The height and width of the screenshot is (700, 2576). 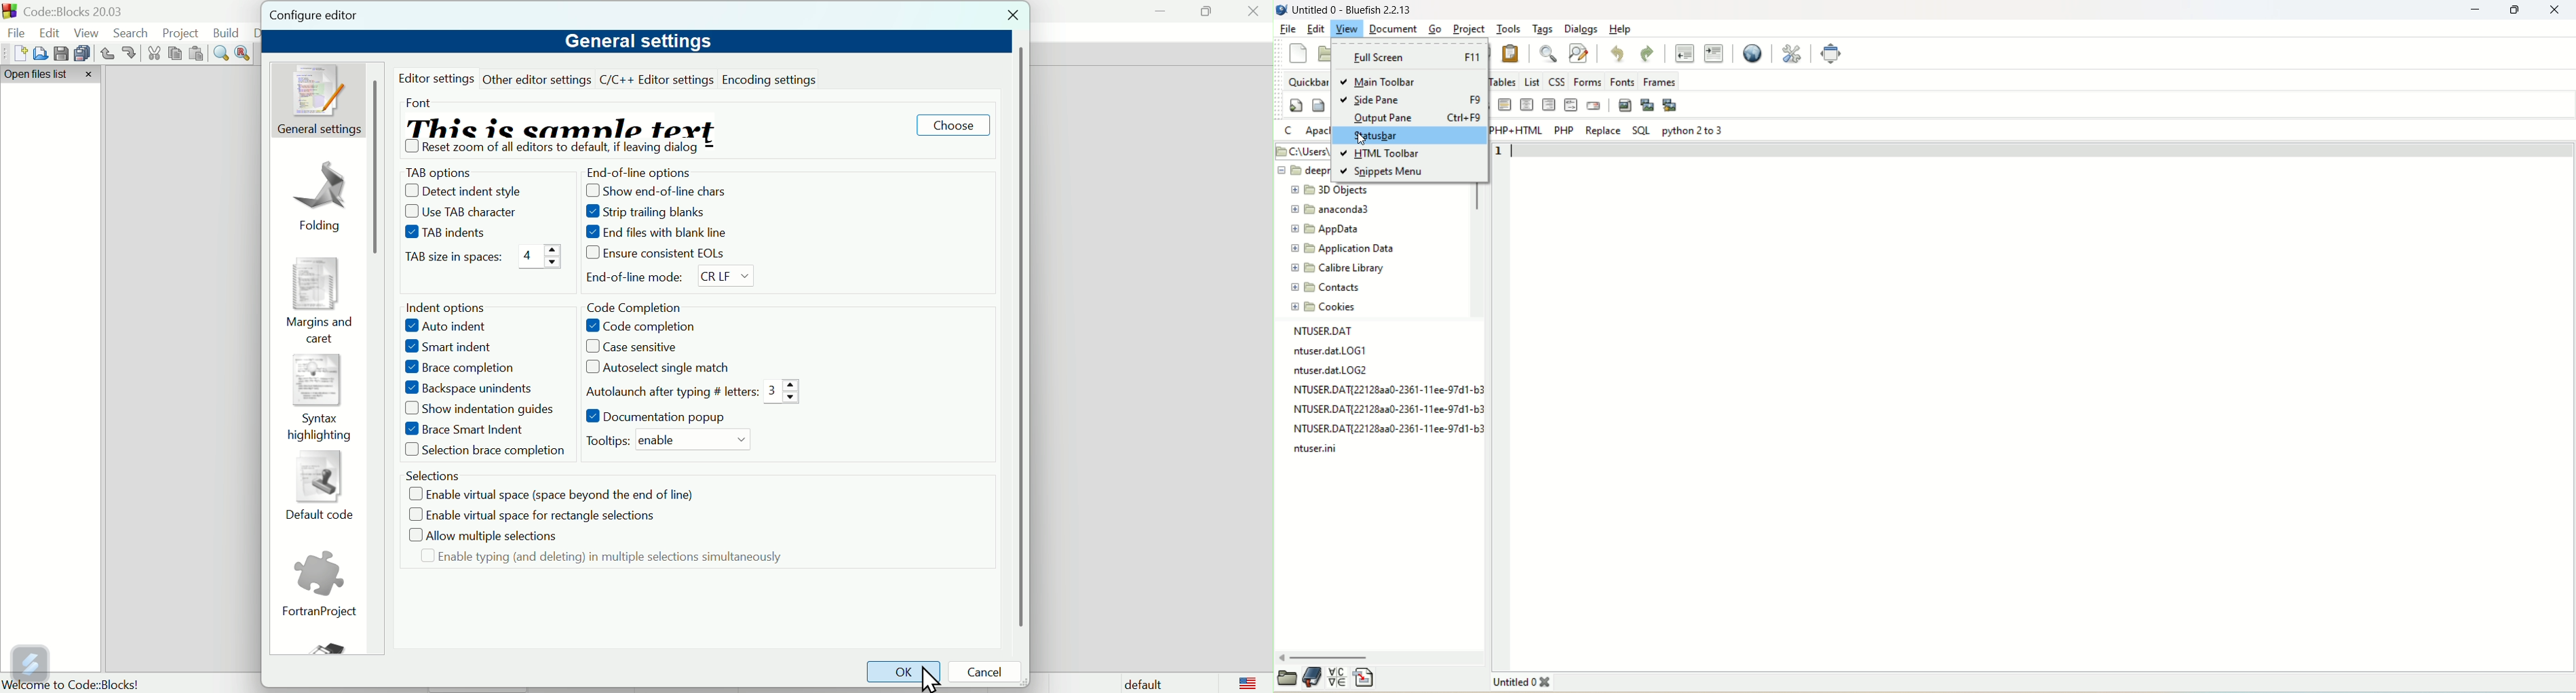 What do you see at coordinates (318, 101) in the screenshot?
I see `General setting` at bounding box center [318, 101].